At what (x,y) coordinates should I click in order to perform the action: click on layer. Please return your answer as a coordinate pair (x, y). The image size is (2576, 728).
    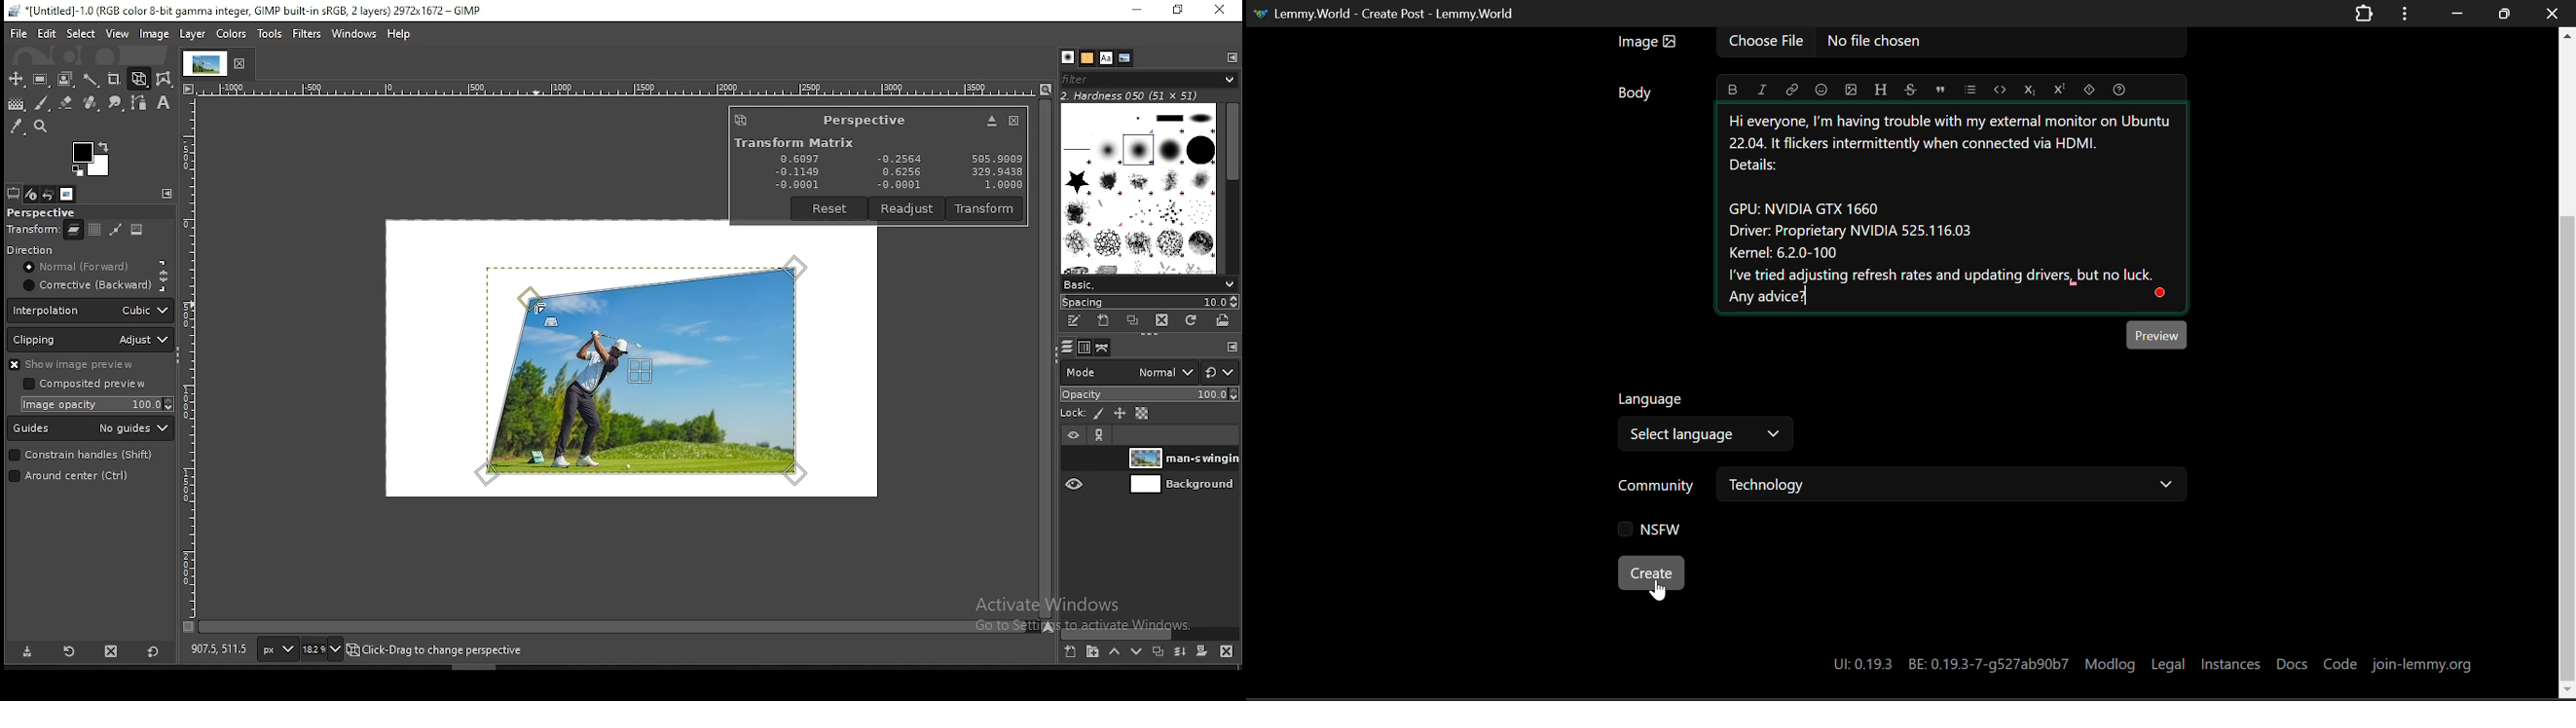
    Looking at the image, I should click on (193, 34).